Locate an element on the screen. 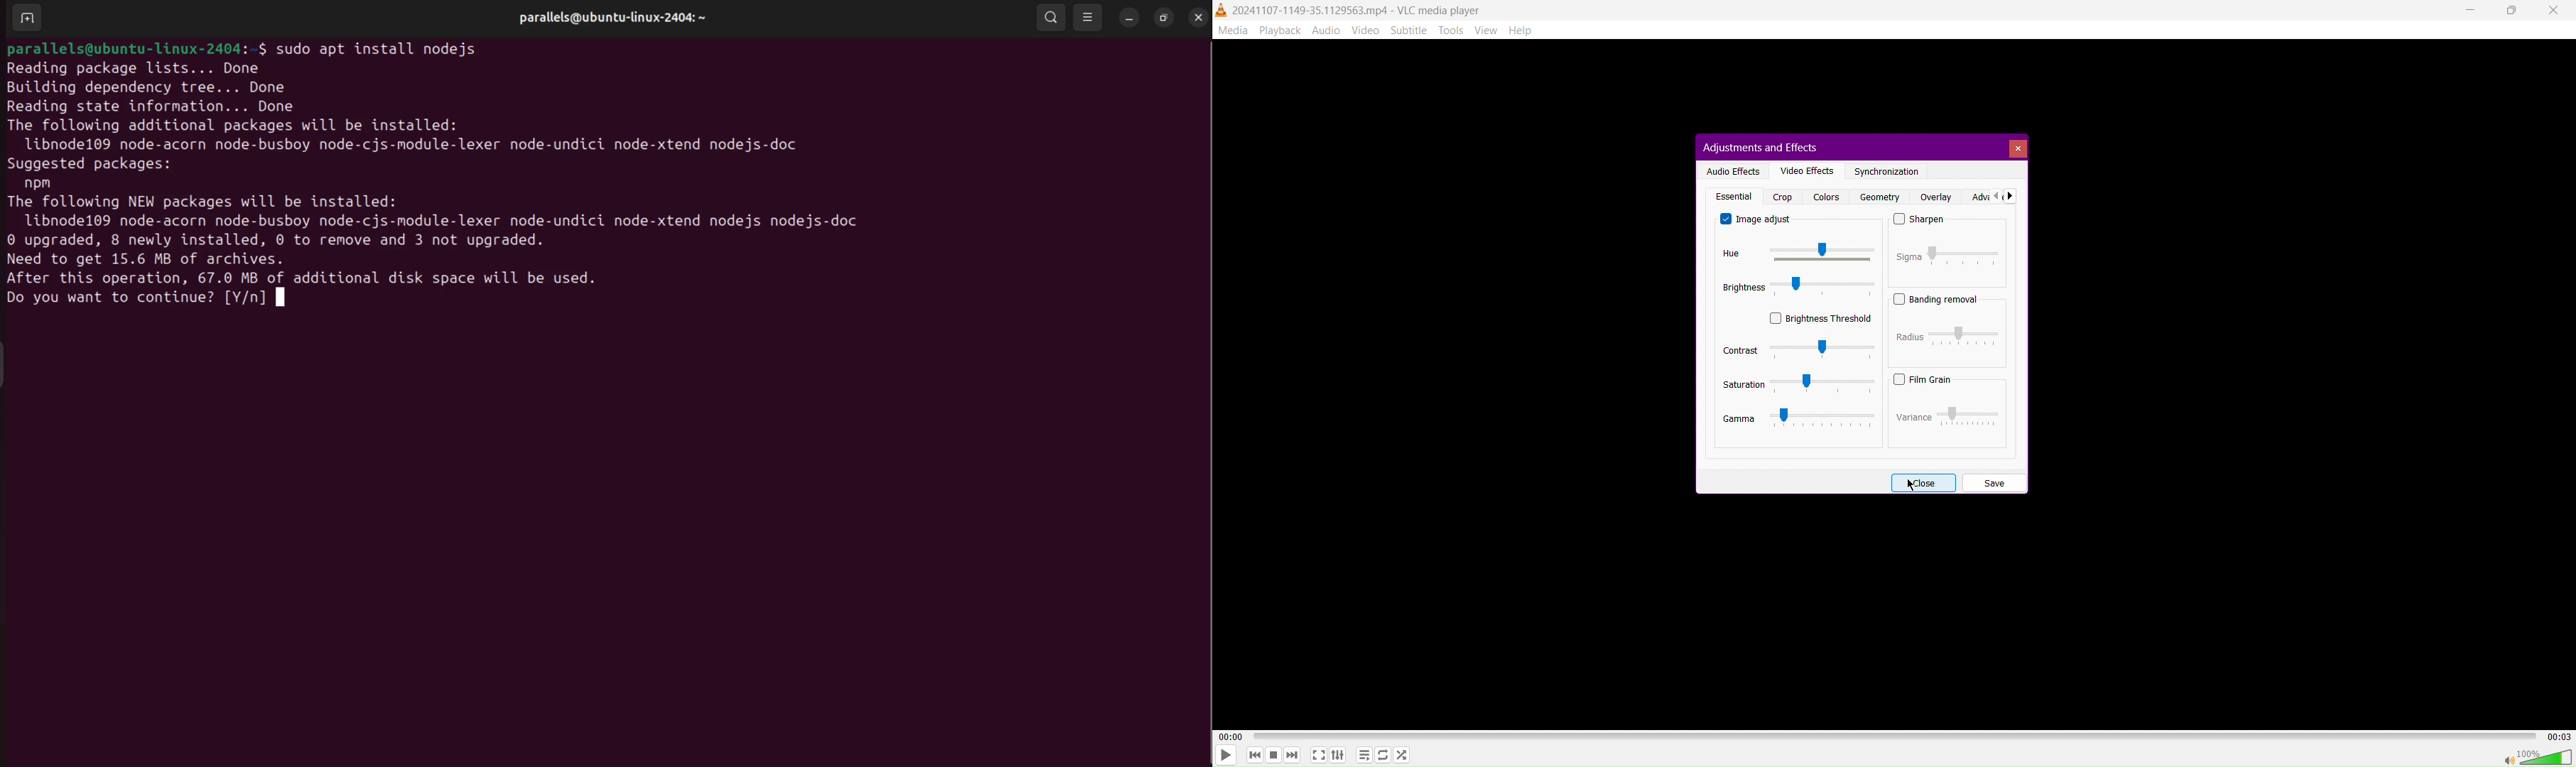  Media is located at coordinates (1232, 29).